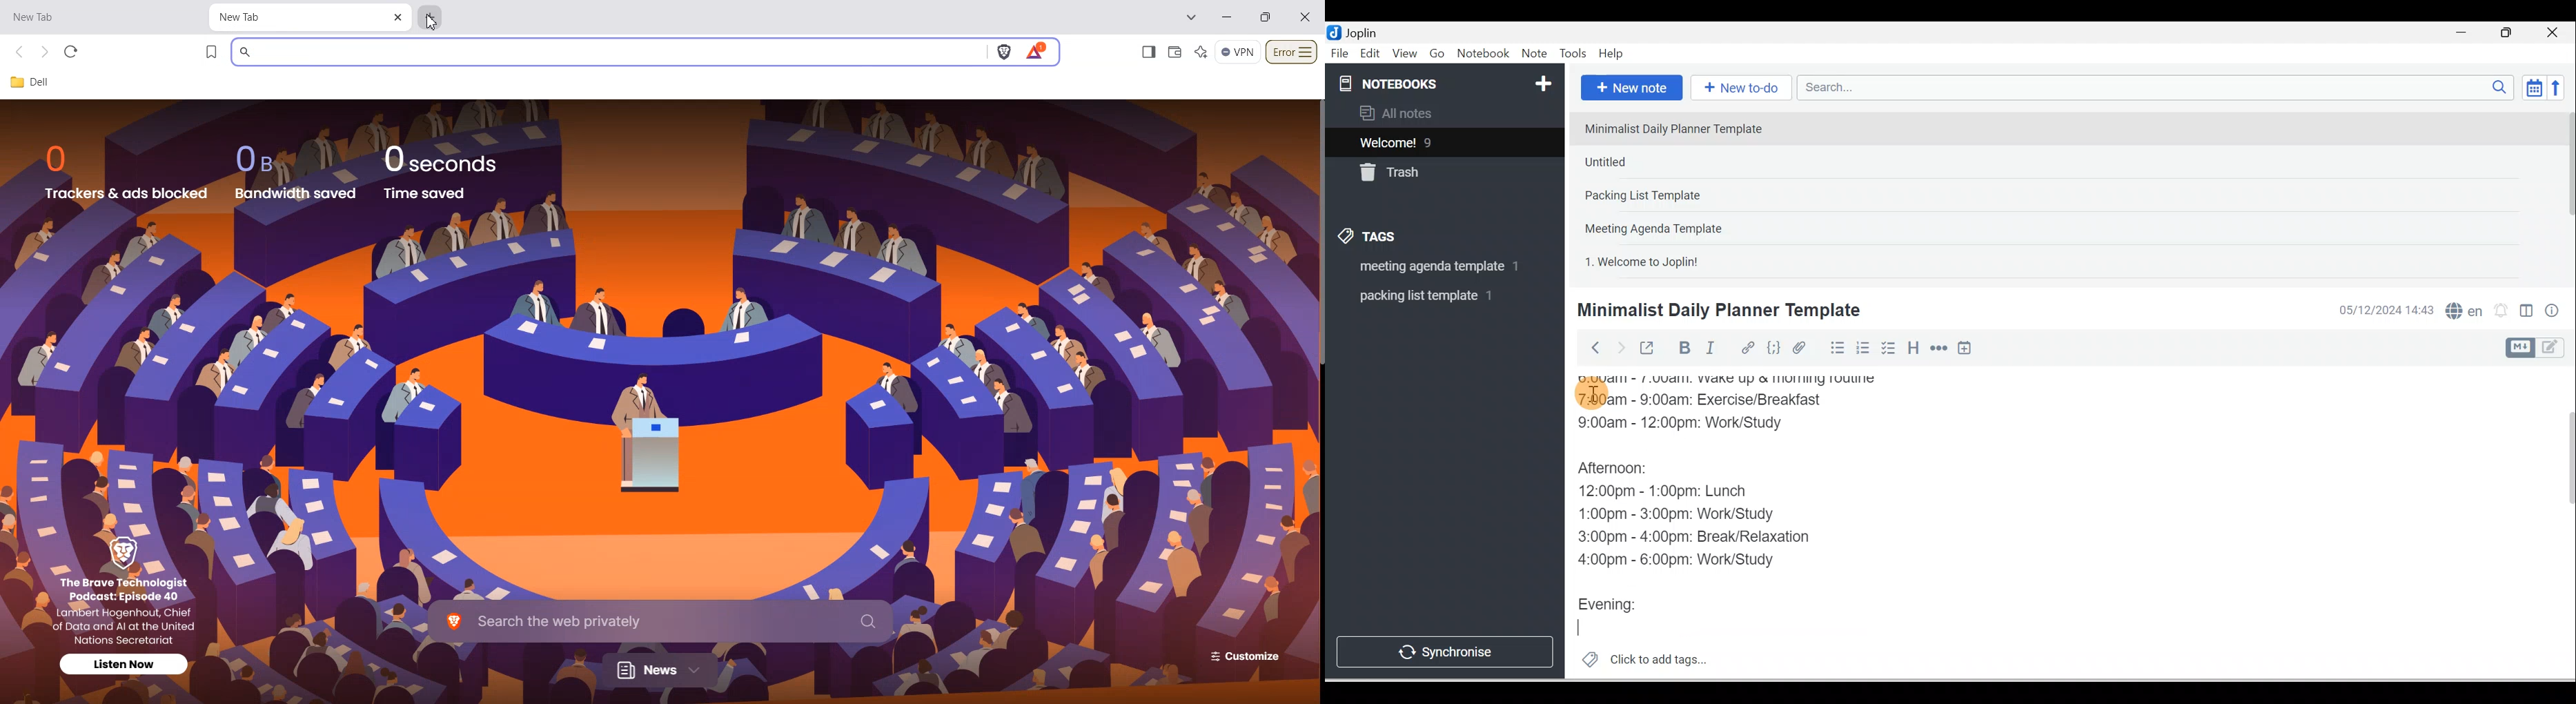 Image resolution: width=2576 pixels, height=728 pixels. What do you see at coordinates (1444, 649) in the screenshot?
I see `Synchronise` at bounding box center [1444, 649].